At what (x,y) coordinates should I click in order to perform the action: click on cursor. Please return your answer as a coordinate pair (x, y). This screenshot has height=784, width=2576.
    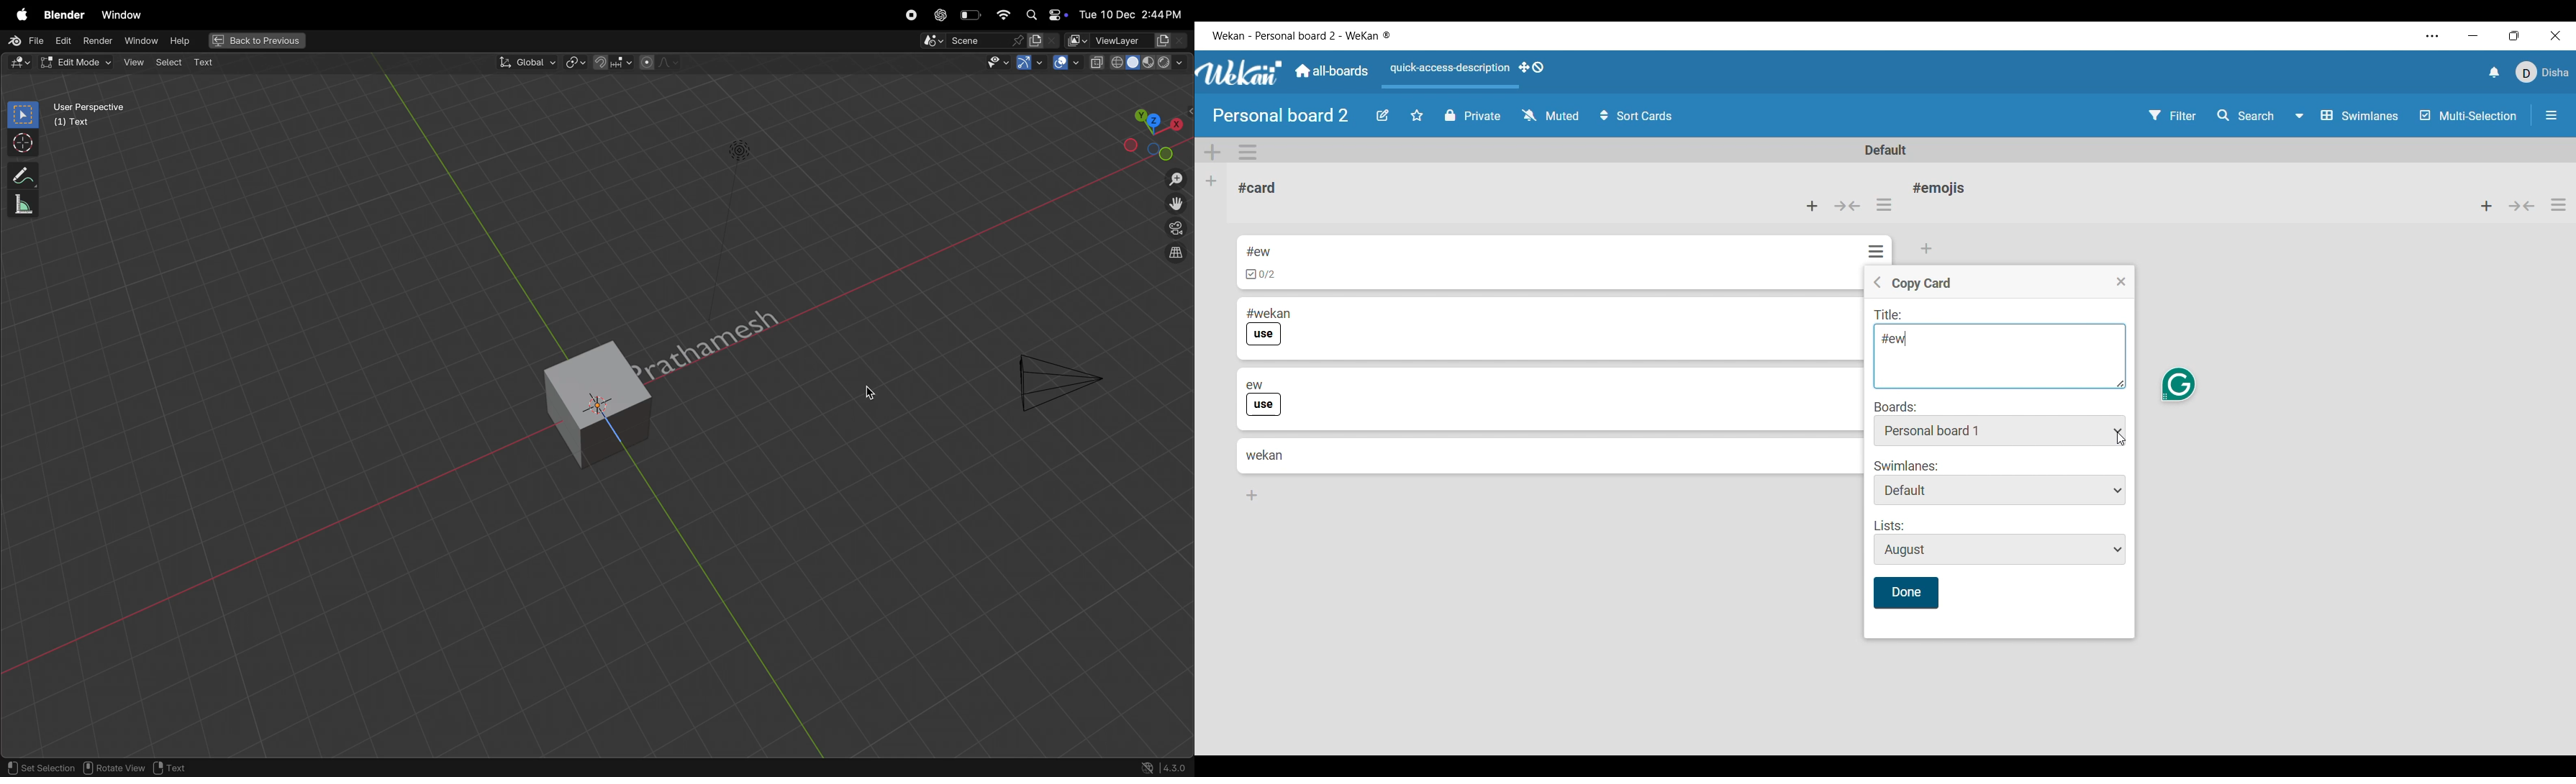
    Looking at the image, I should click on (866, 395).